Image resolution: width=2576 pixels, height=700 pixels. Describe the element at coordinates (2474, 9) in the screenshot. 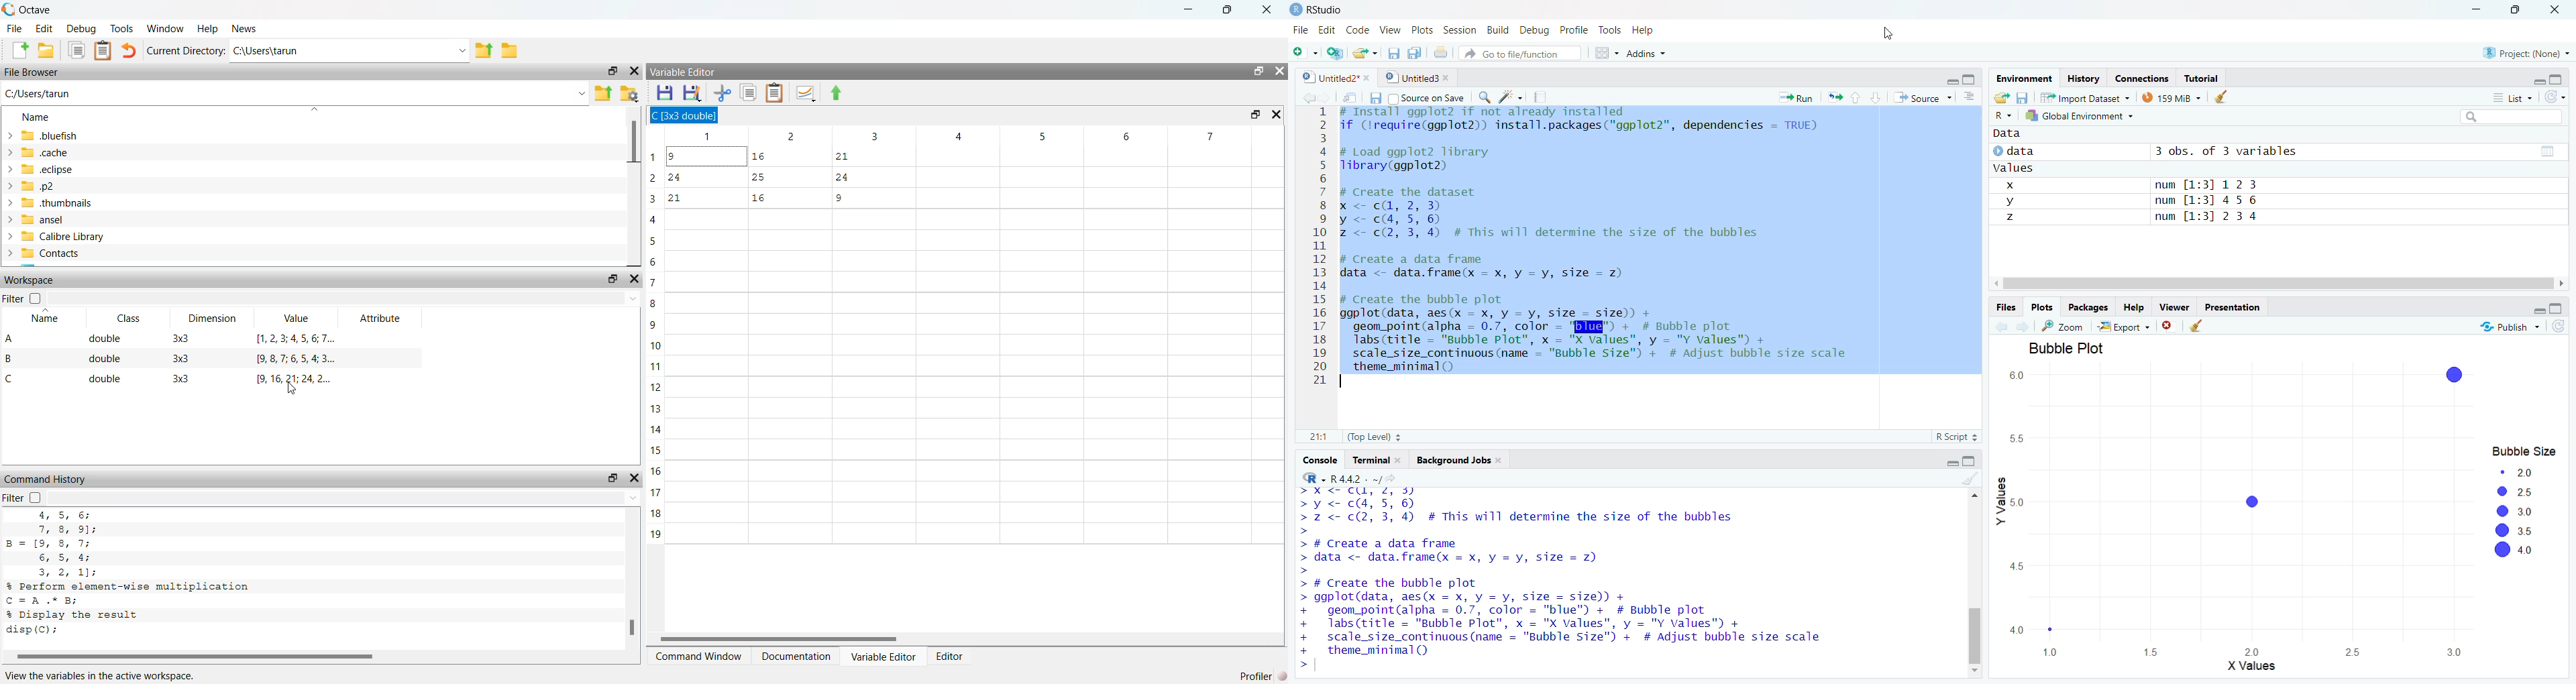

I see `minimize` at that location.